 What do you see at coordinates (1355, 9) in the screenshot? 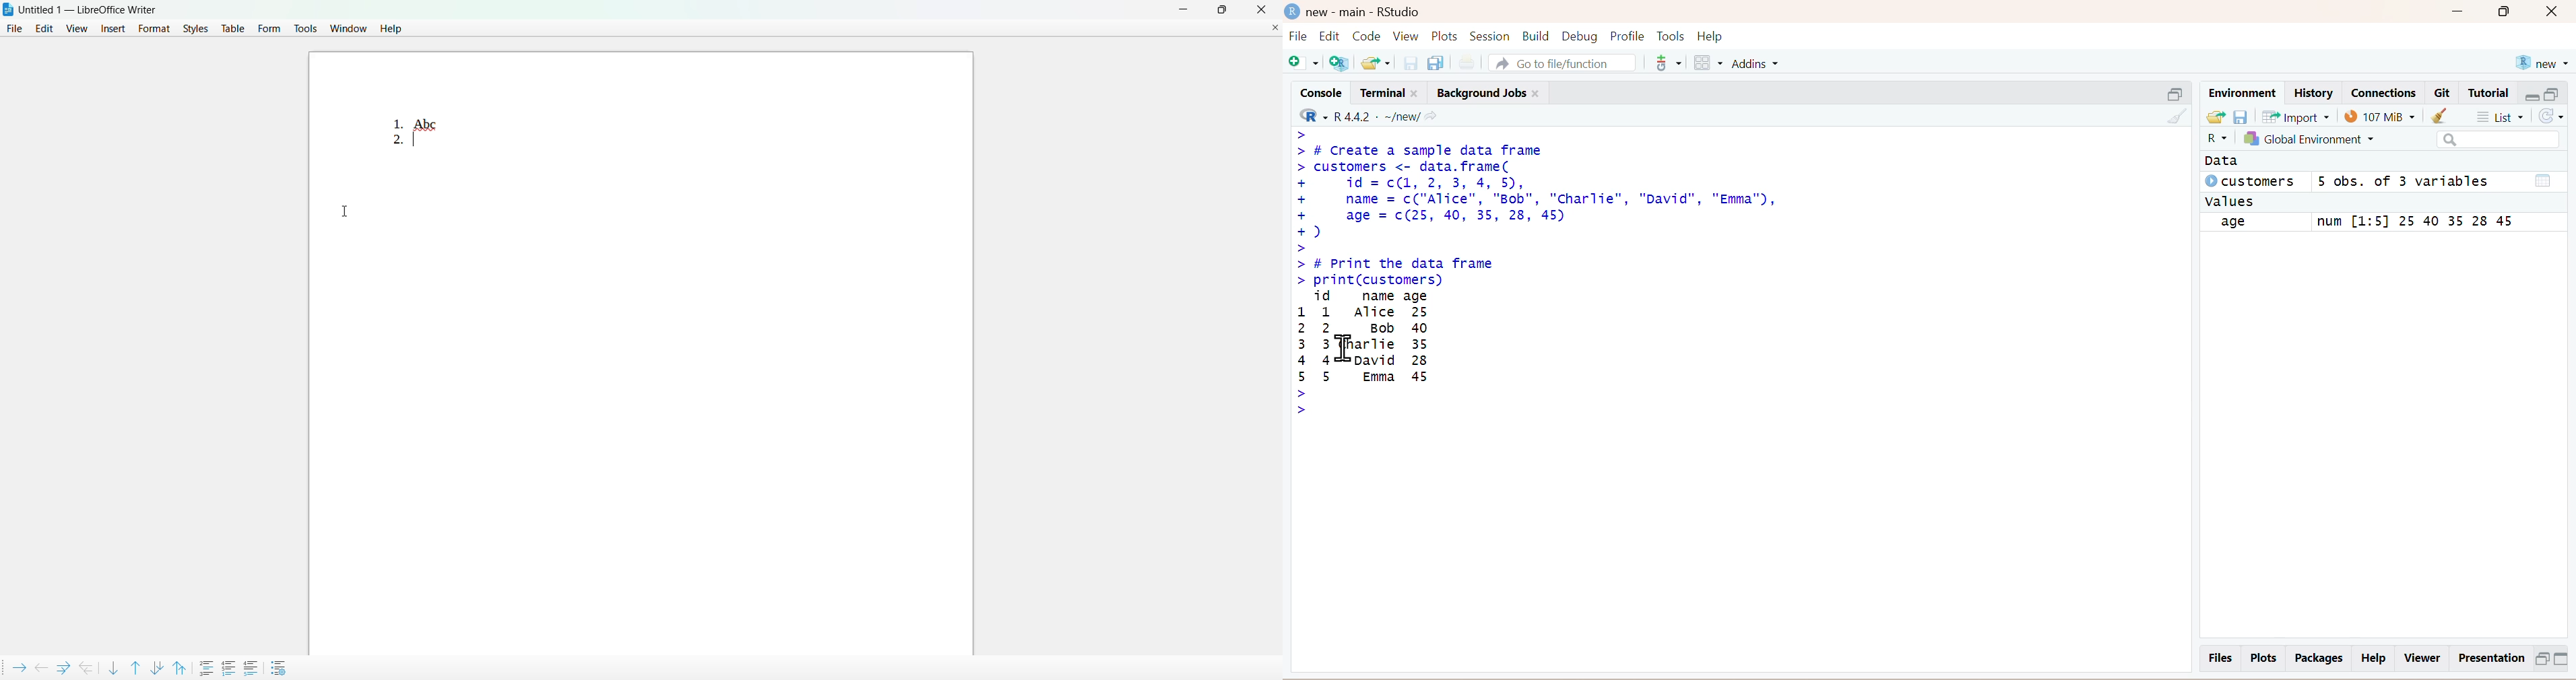
I see `new - main - RStudio` at bounding box center [1355, 9].